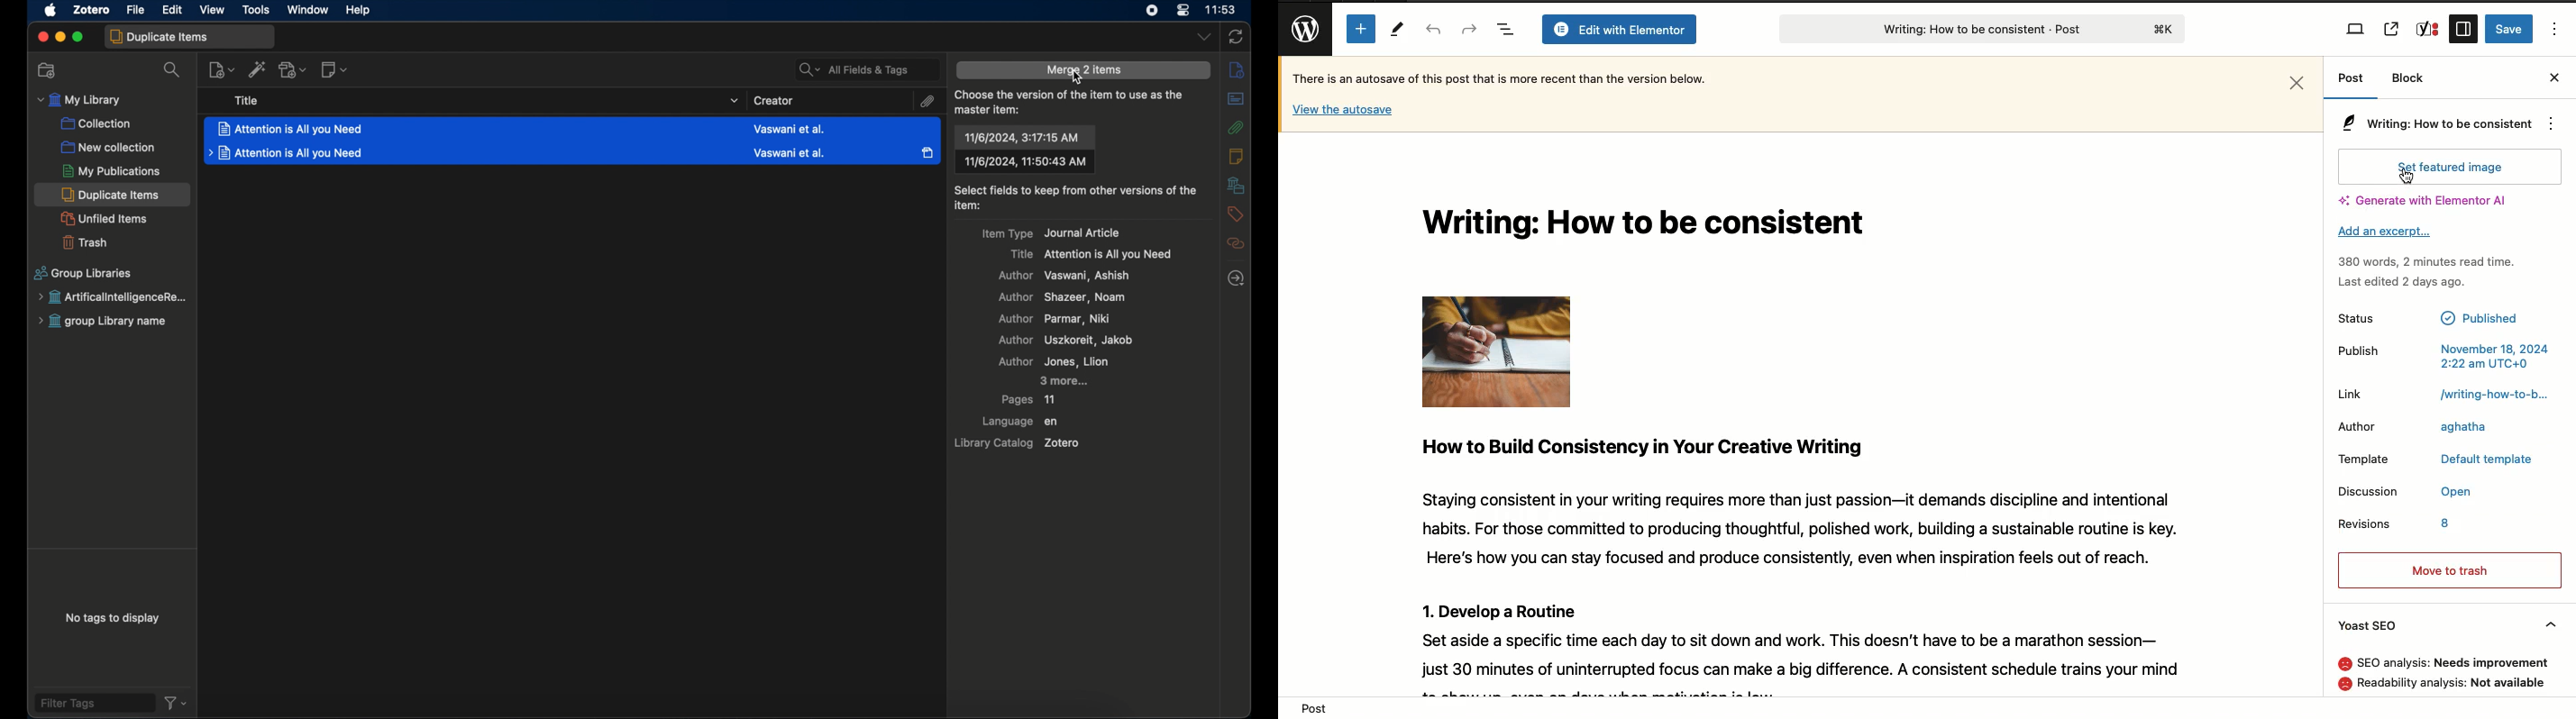  What do you see at coordinates (2428, 272) in the screenshot?
I see `380 words, 2 minutes read time.
Last edited 2 days ago.` at bounding box center [2428, 272].